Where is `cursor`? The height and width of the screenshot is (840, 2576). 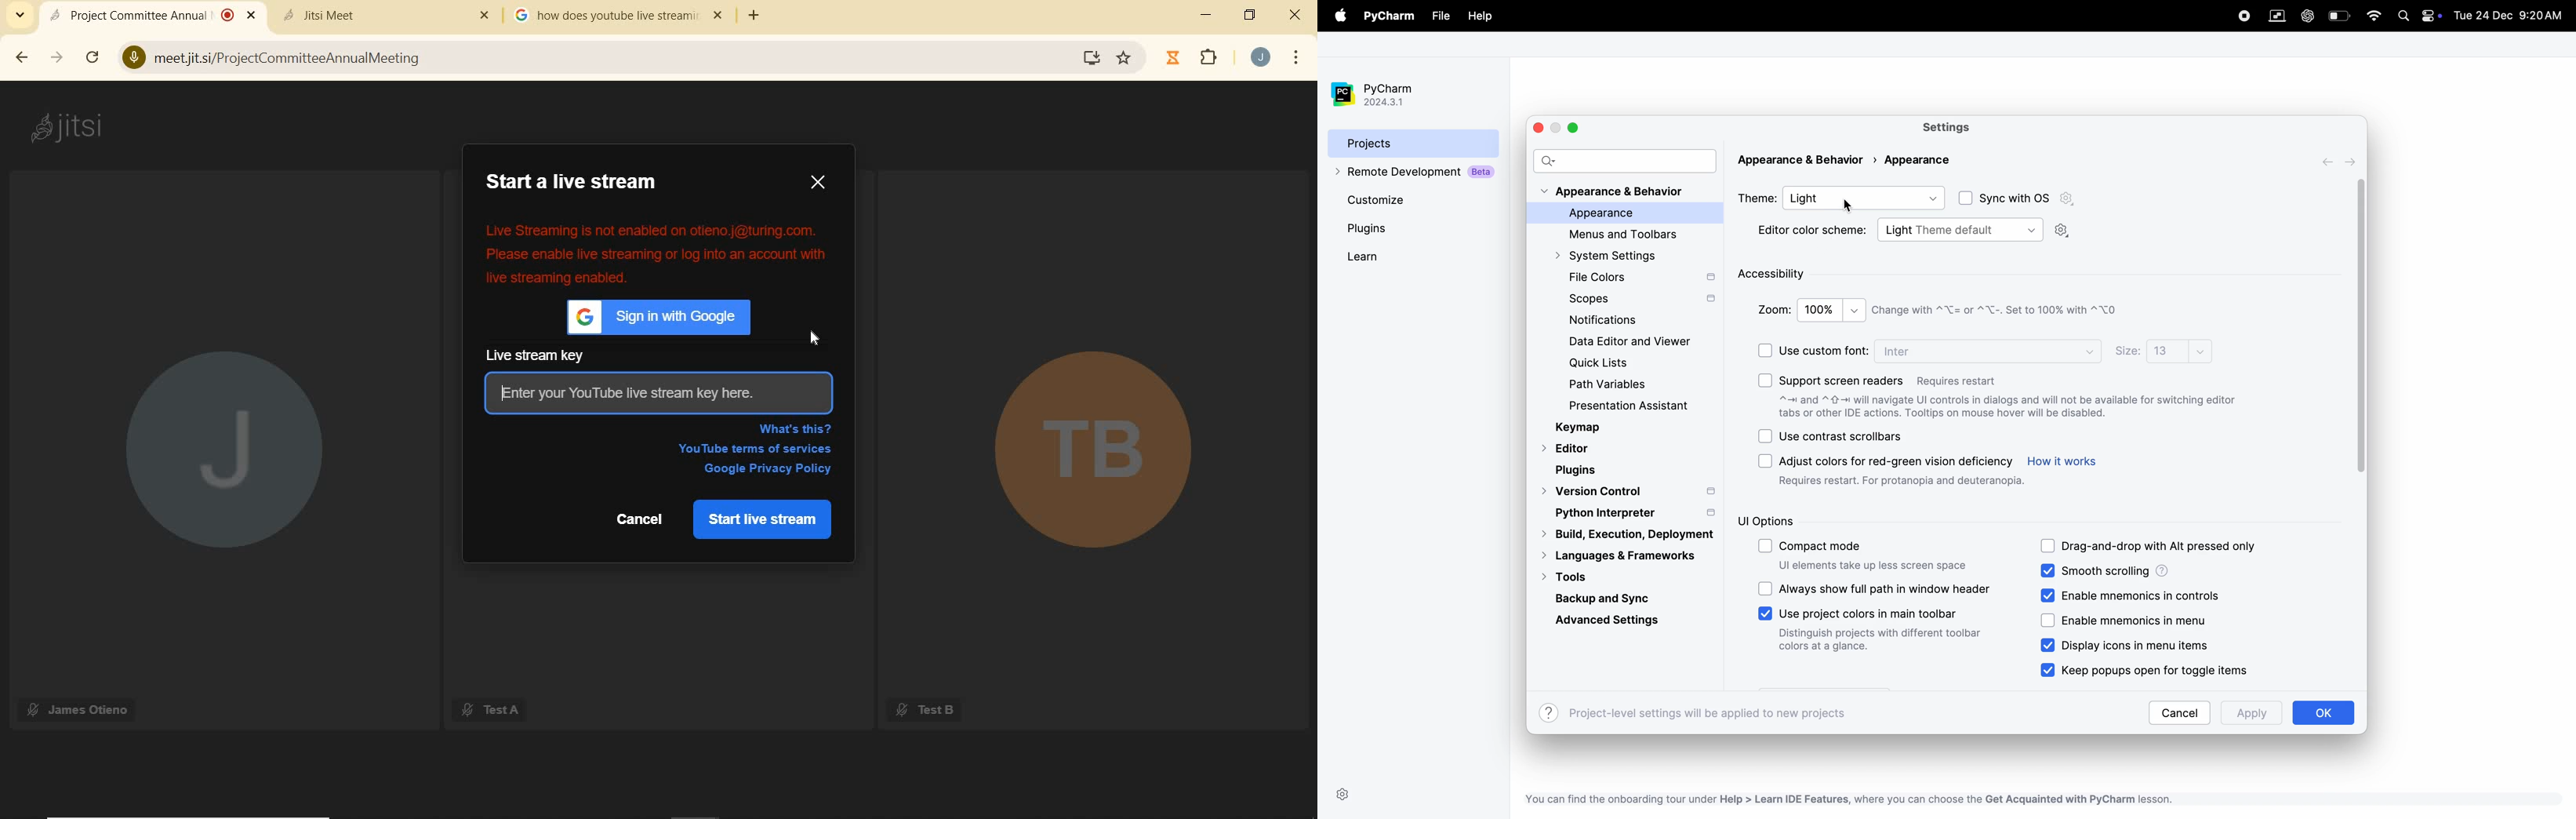 cursor is located at coordinates (816, 340).